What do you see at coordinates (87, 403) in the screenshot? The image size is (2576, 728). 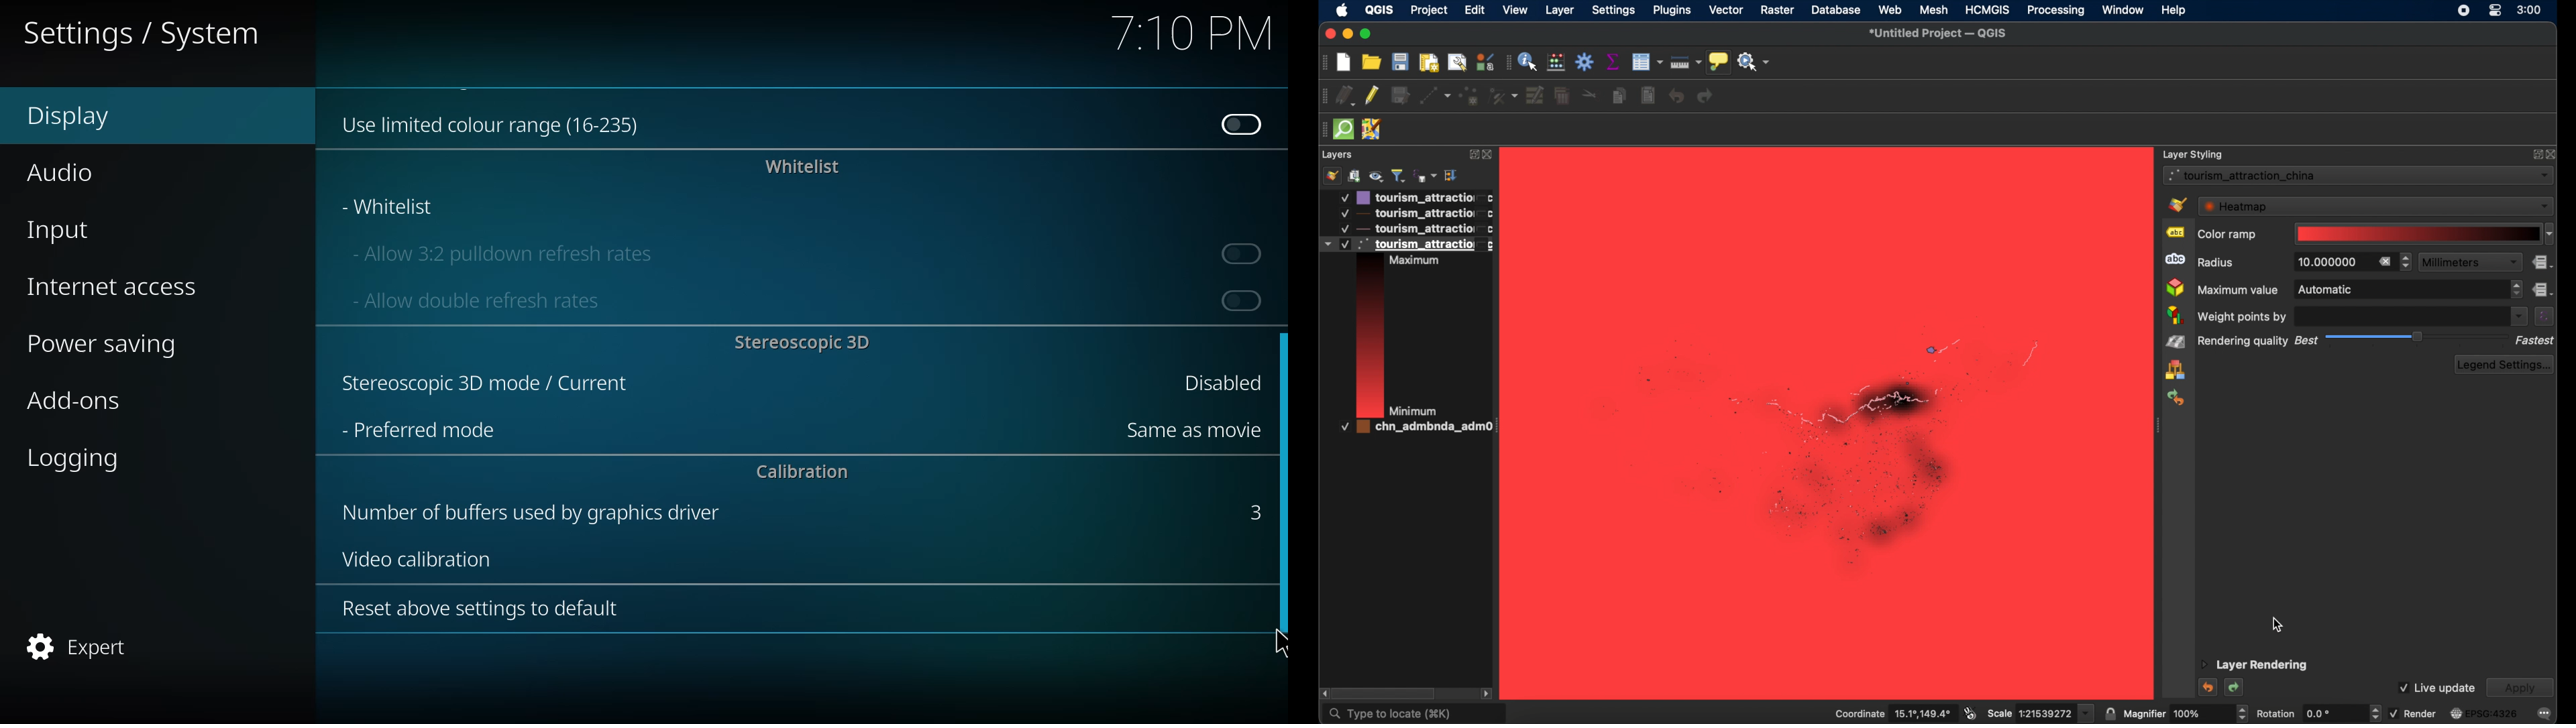 I see `add-ons` at bounding box center [87, 403].